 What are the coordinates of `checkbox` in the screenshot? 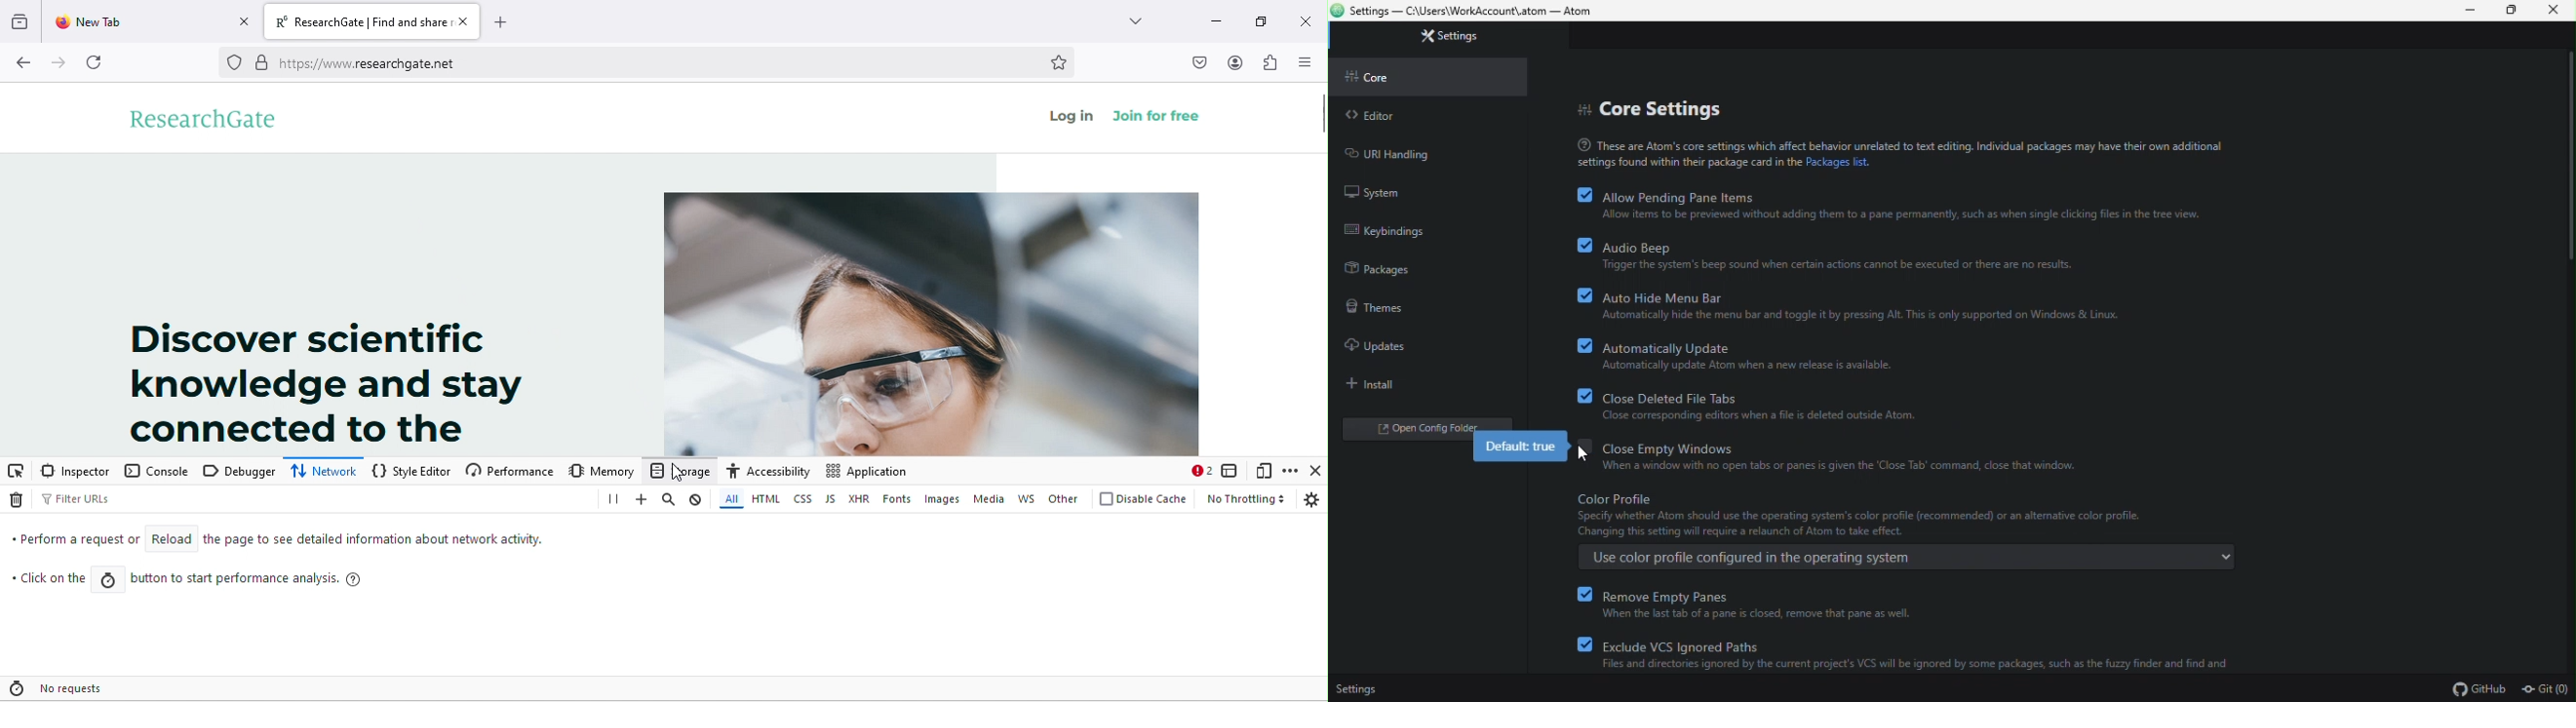 It's located at (1579, 343).